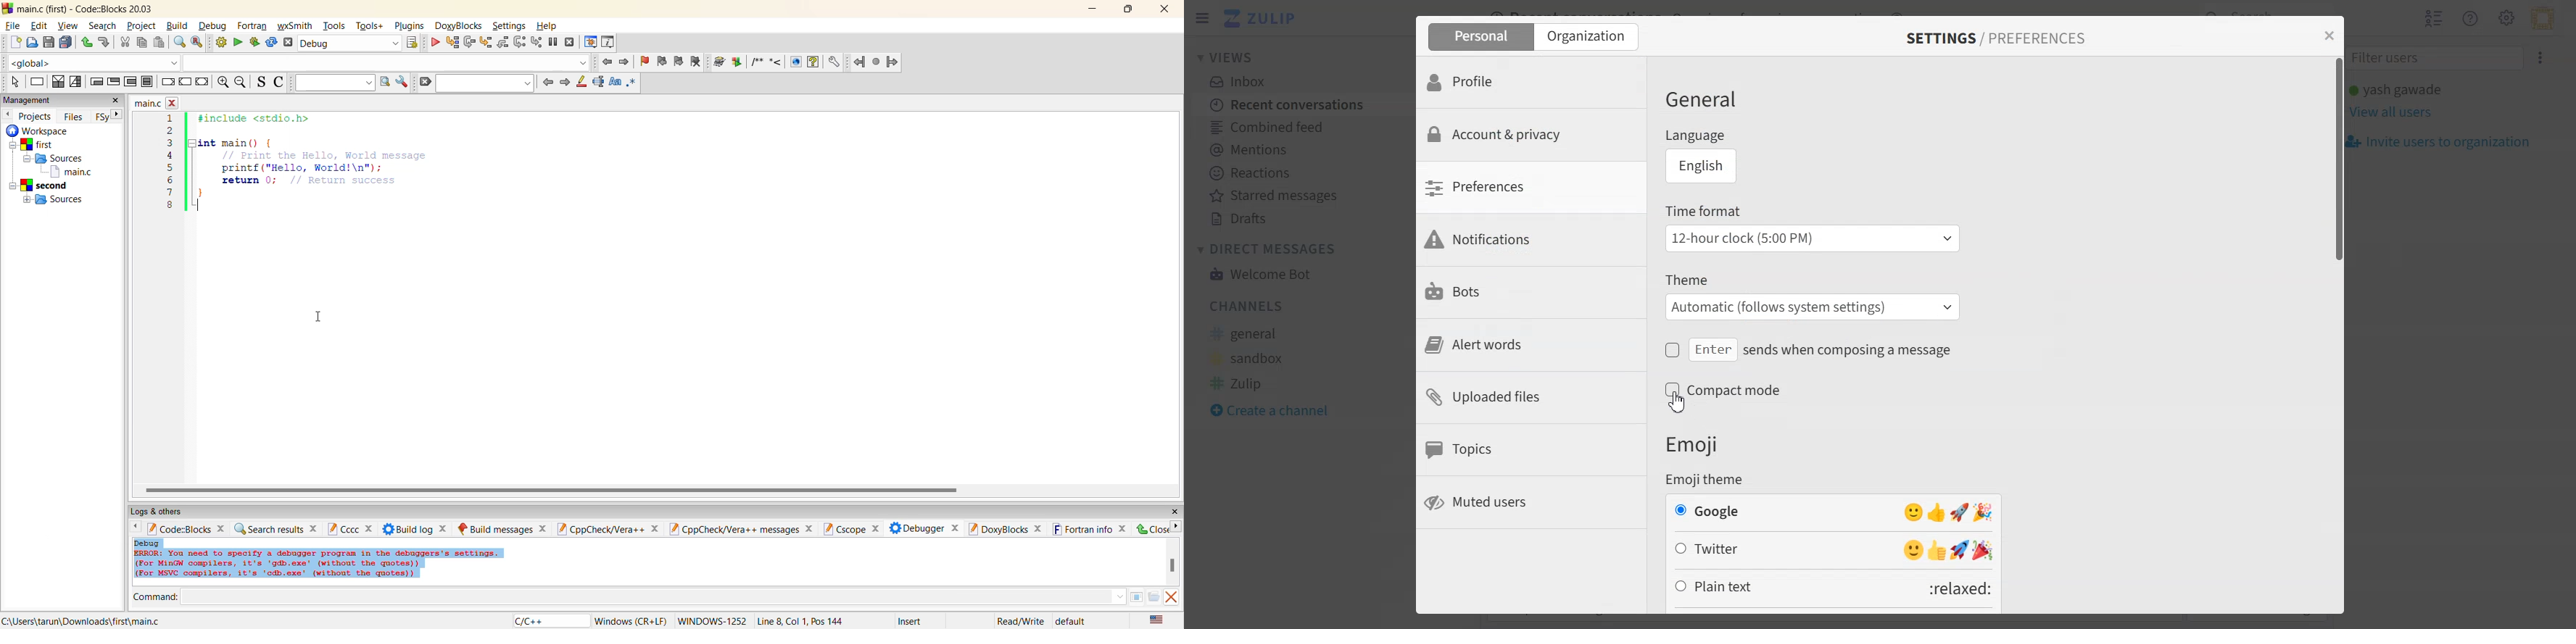  Describe the element at coordinates (1530, 187) in the screenshot. I see `Preferences` at that location.